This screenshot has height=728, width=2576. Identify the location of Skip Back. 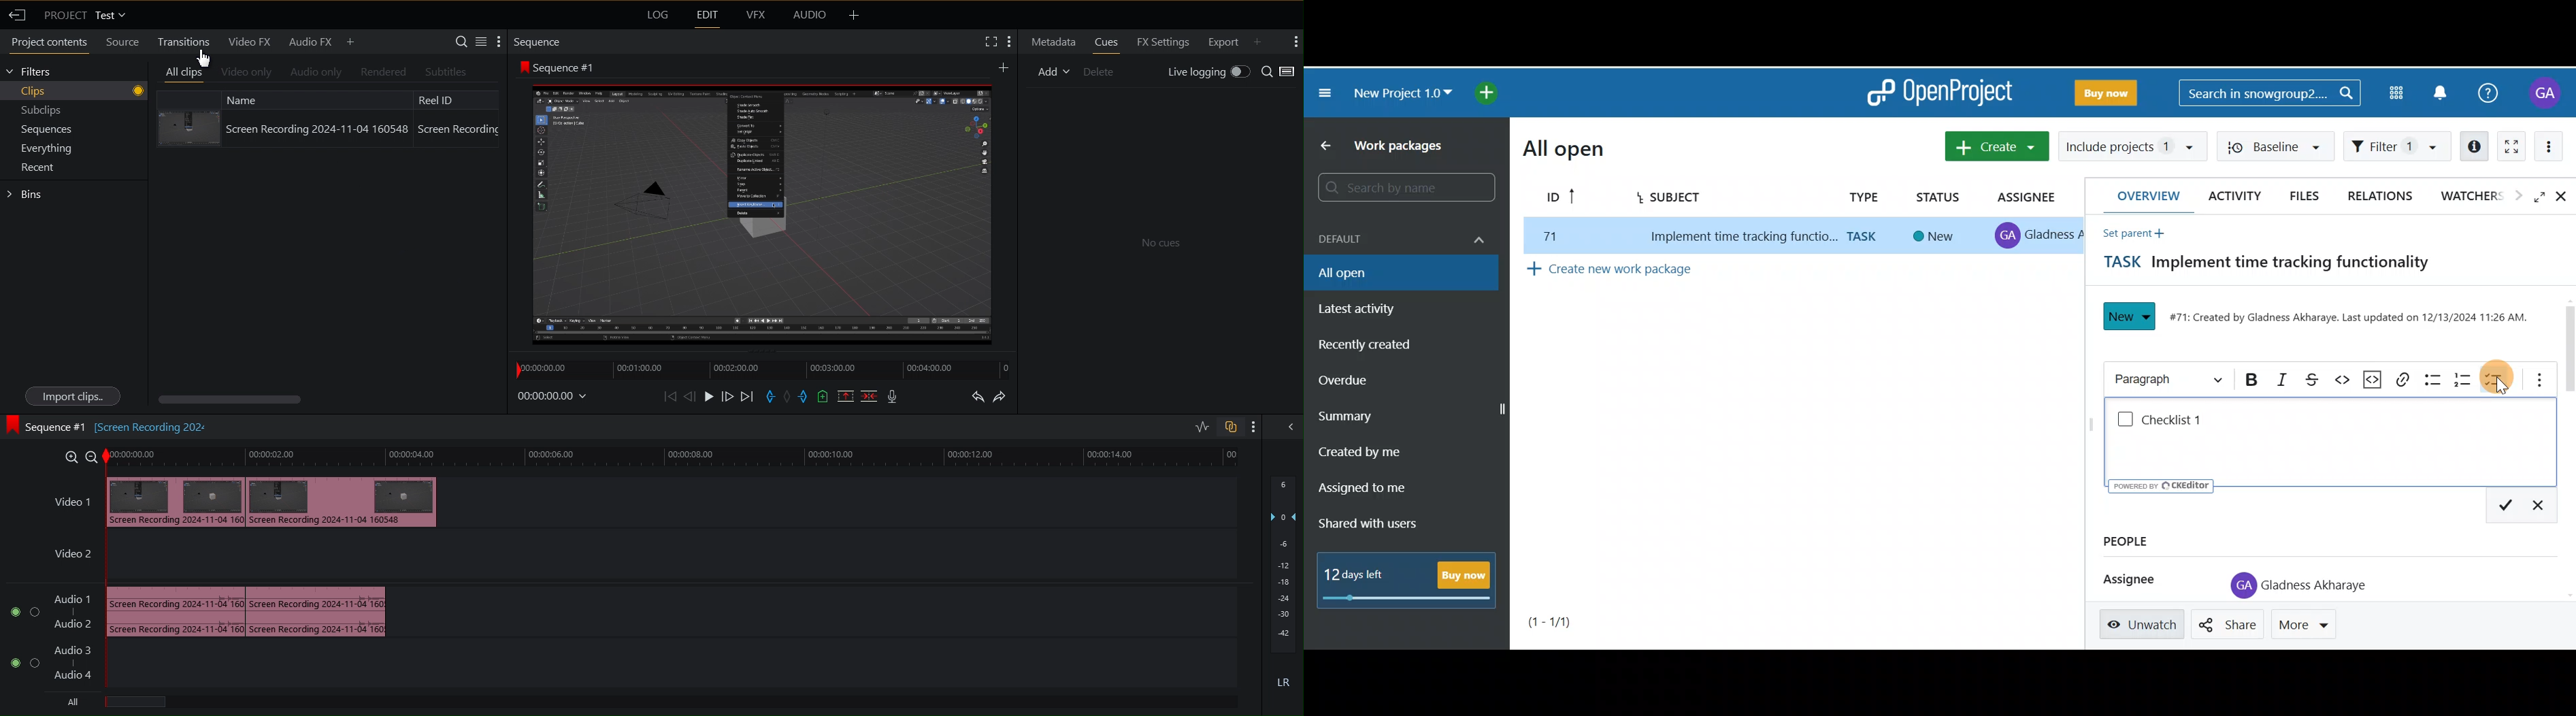
(670, 397).